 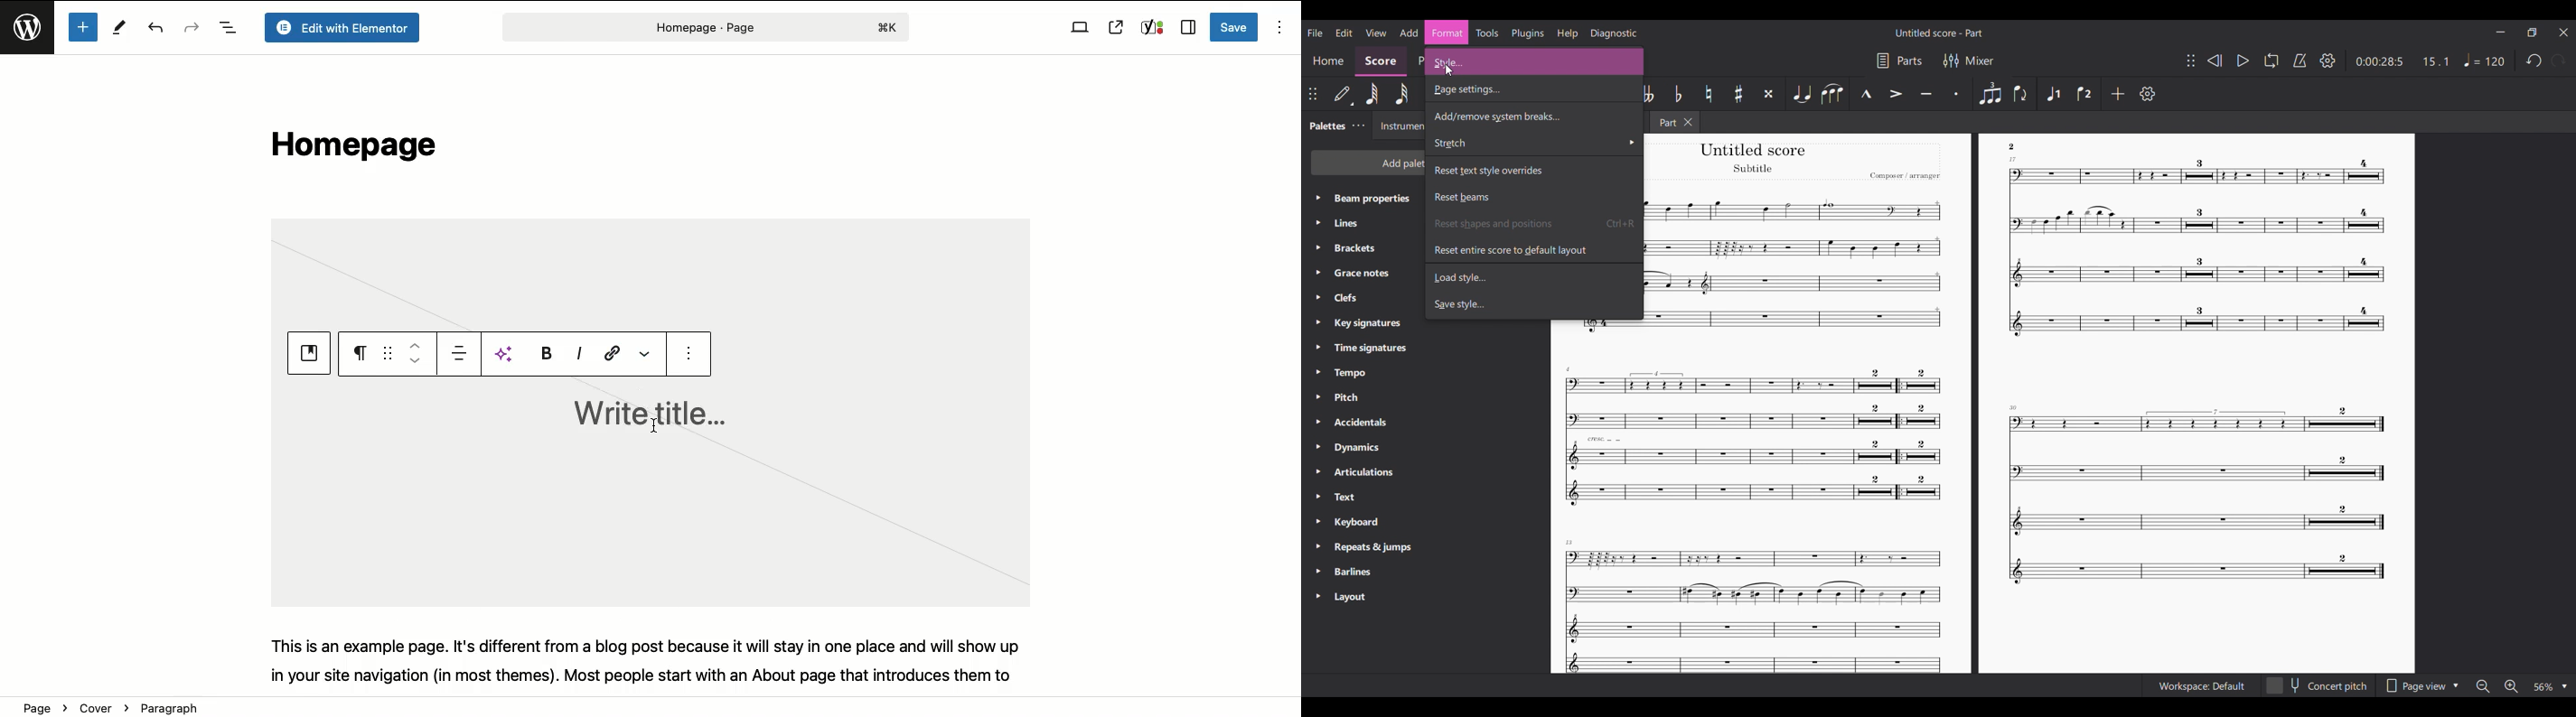 What do you see at coordinates (2215, 60) in the screenshot?
I see `Rewind` at bounding box center [2215, 60].